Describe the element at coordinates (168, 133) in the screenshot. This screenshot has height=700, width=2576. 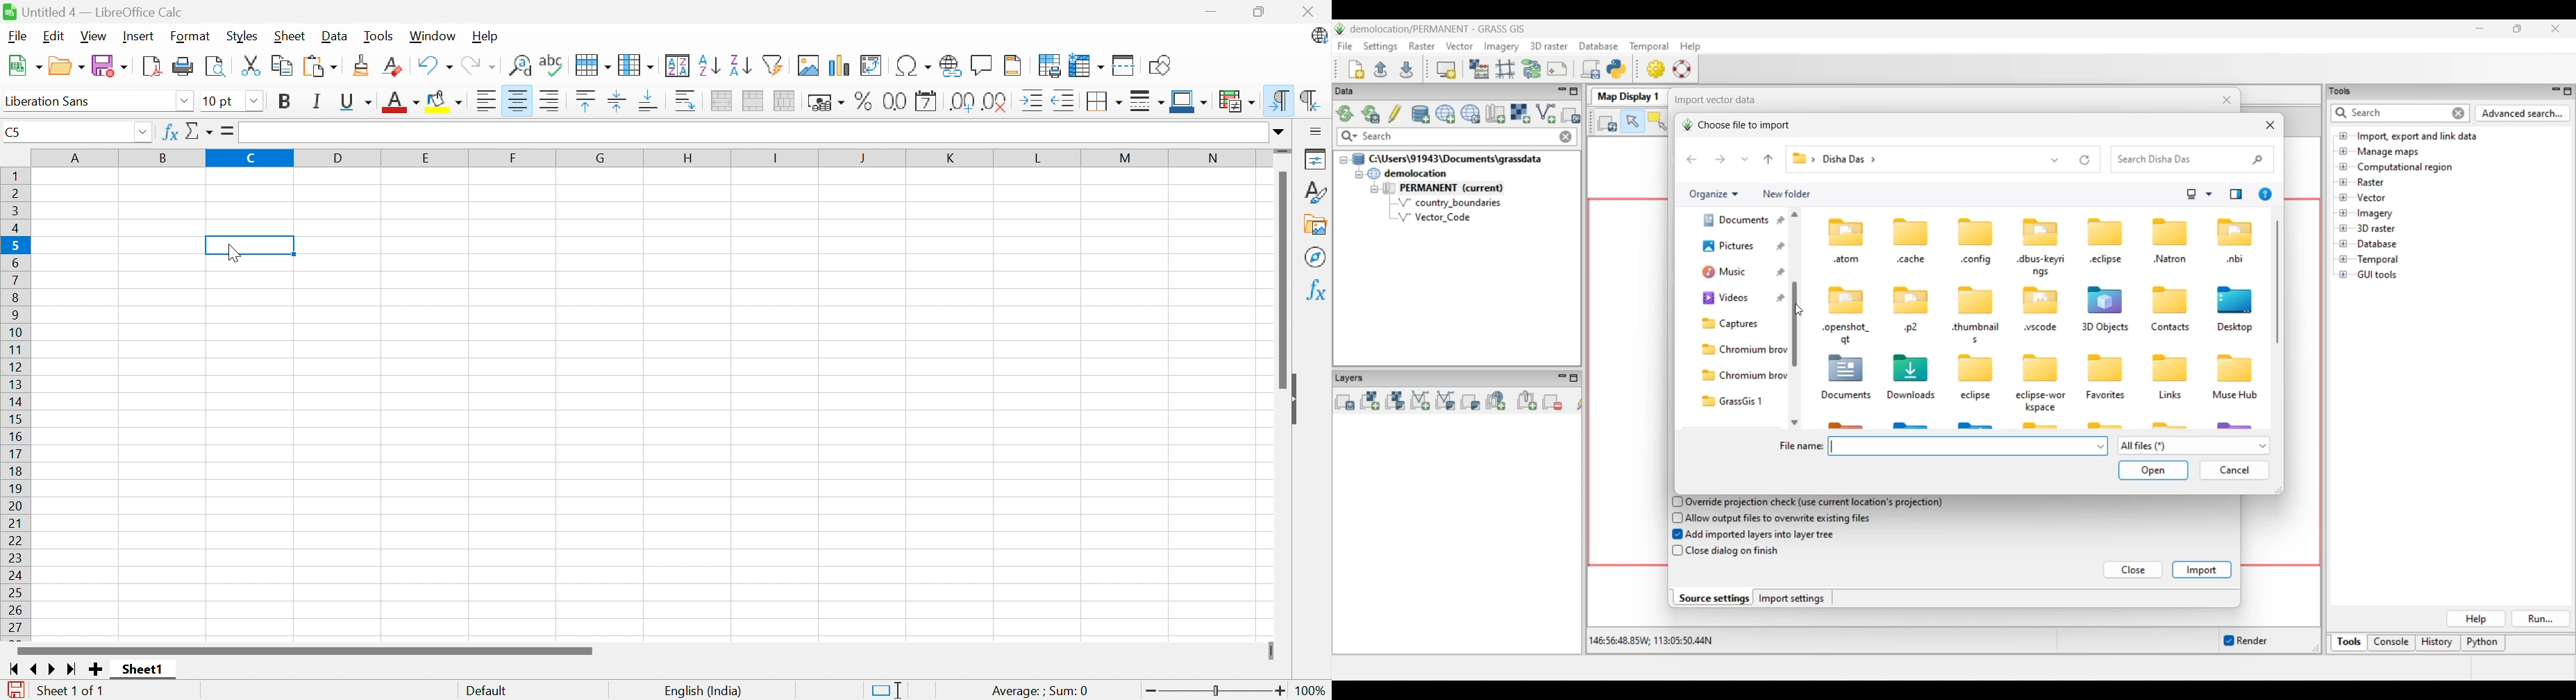
I see `Function Wizard` at that location.